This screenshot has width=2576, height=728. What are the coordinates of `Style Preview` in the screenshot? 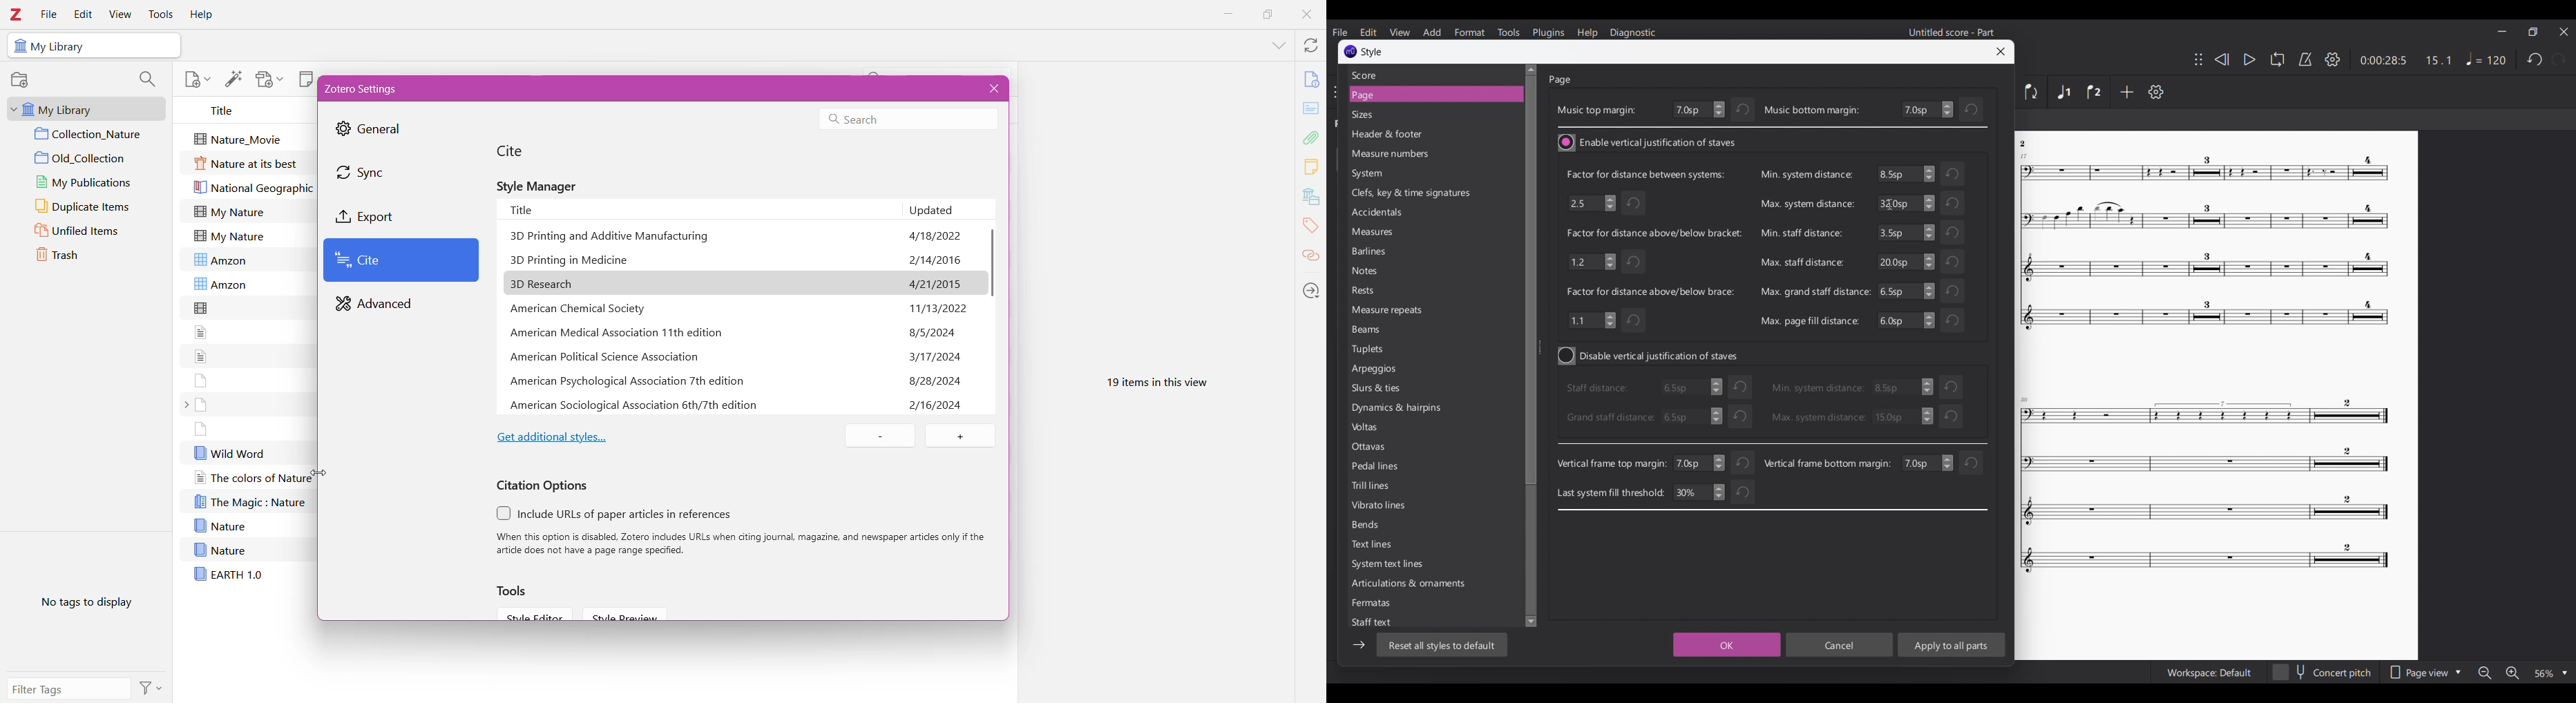 It's located at (631, 614).